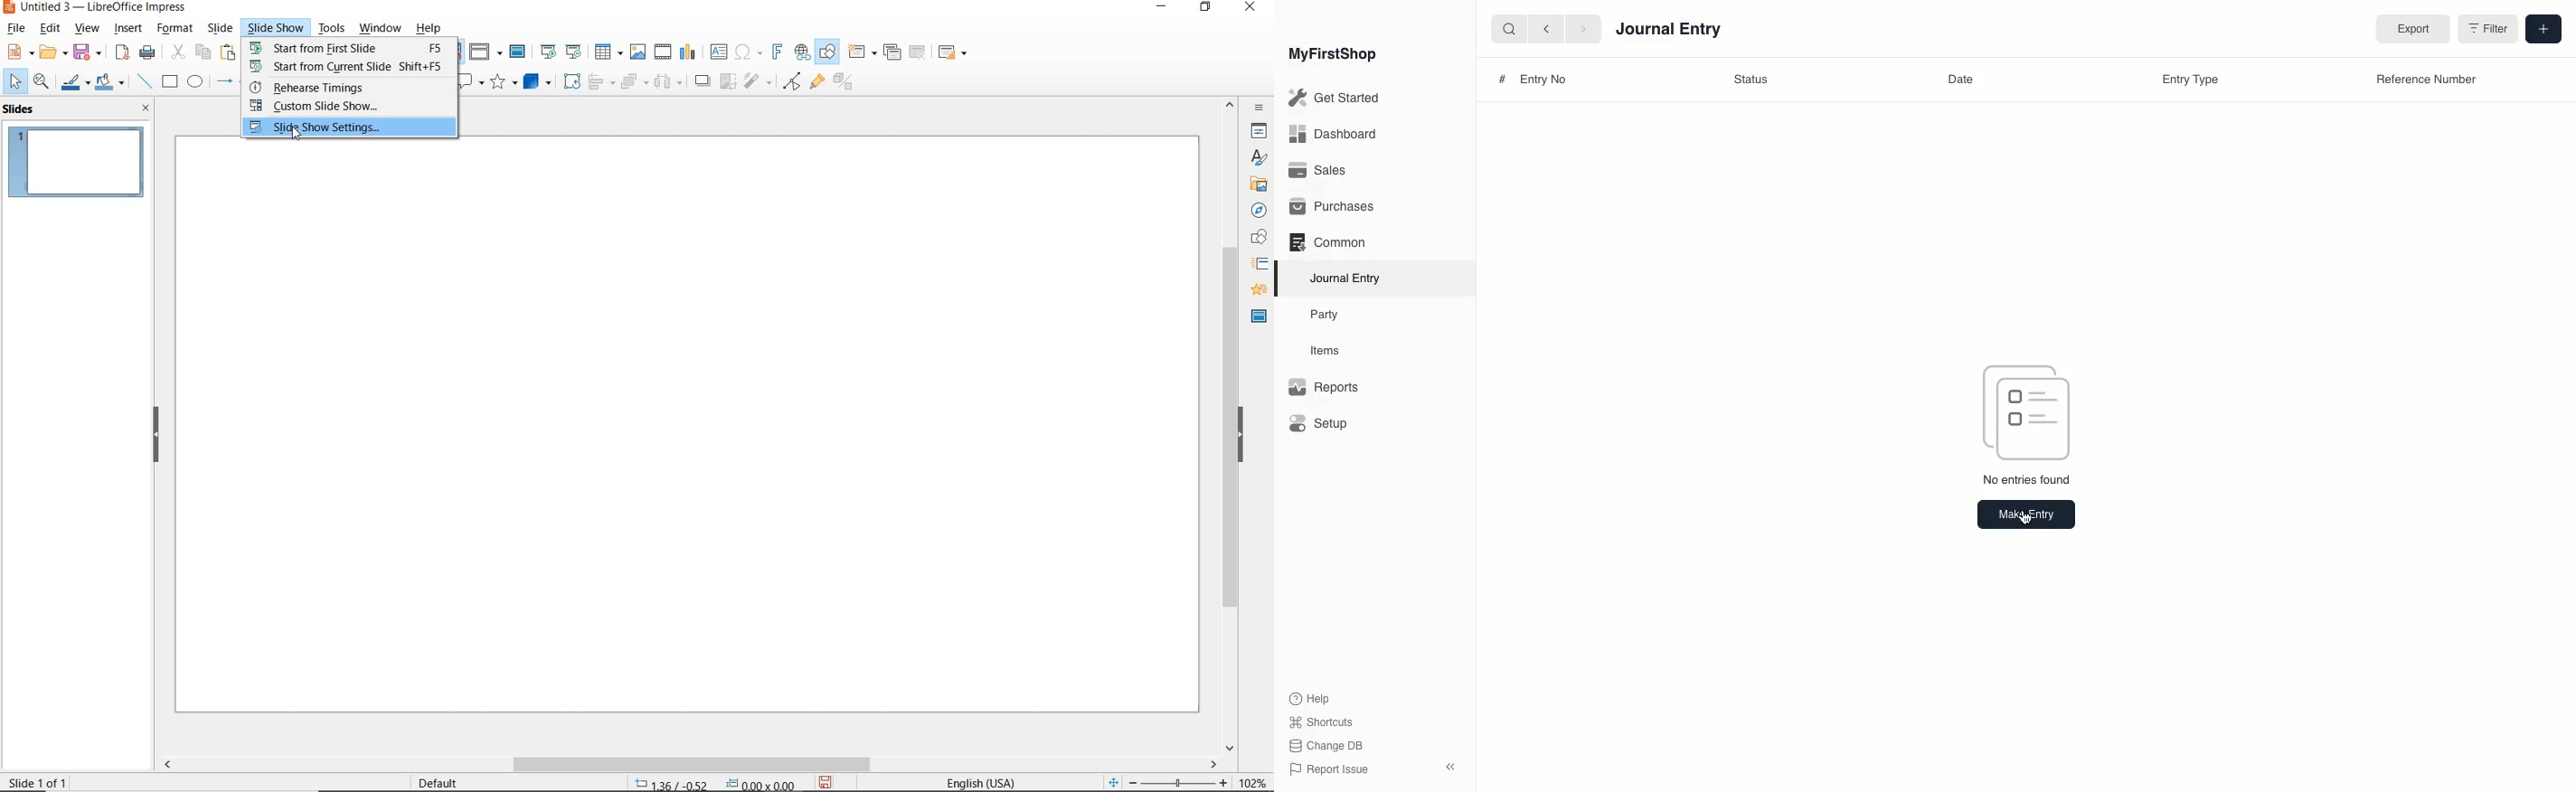 The height and width of the screenshot is (812, 2576). I want to click on cursor, so click(2027, 523).